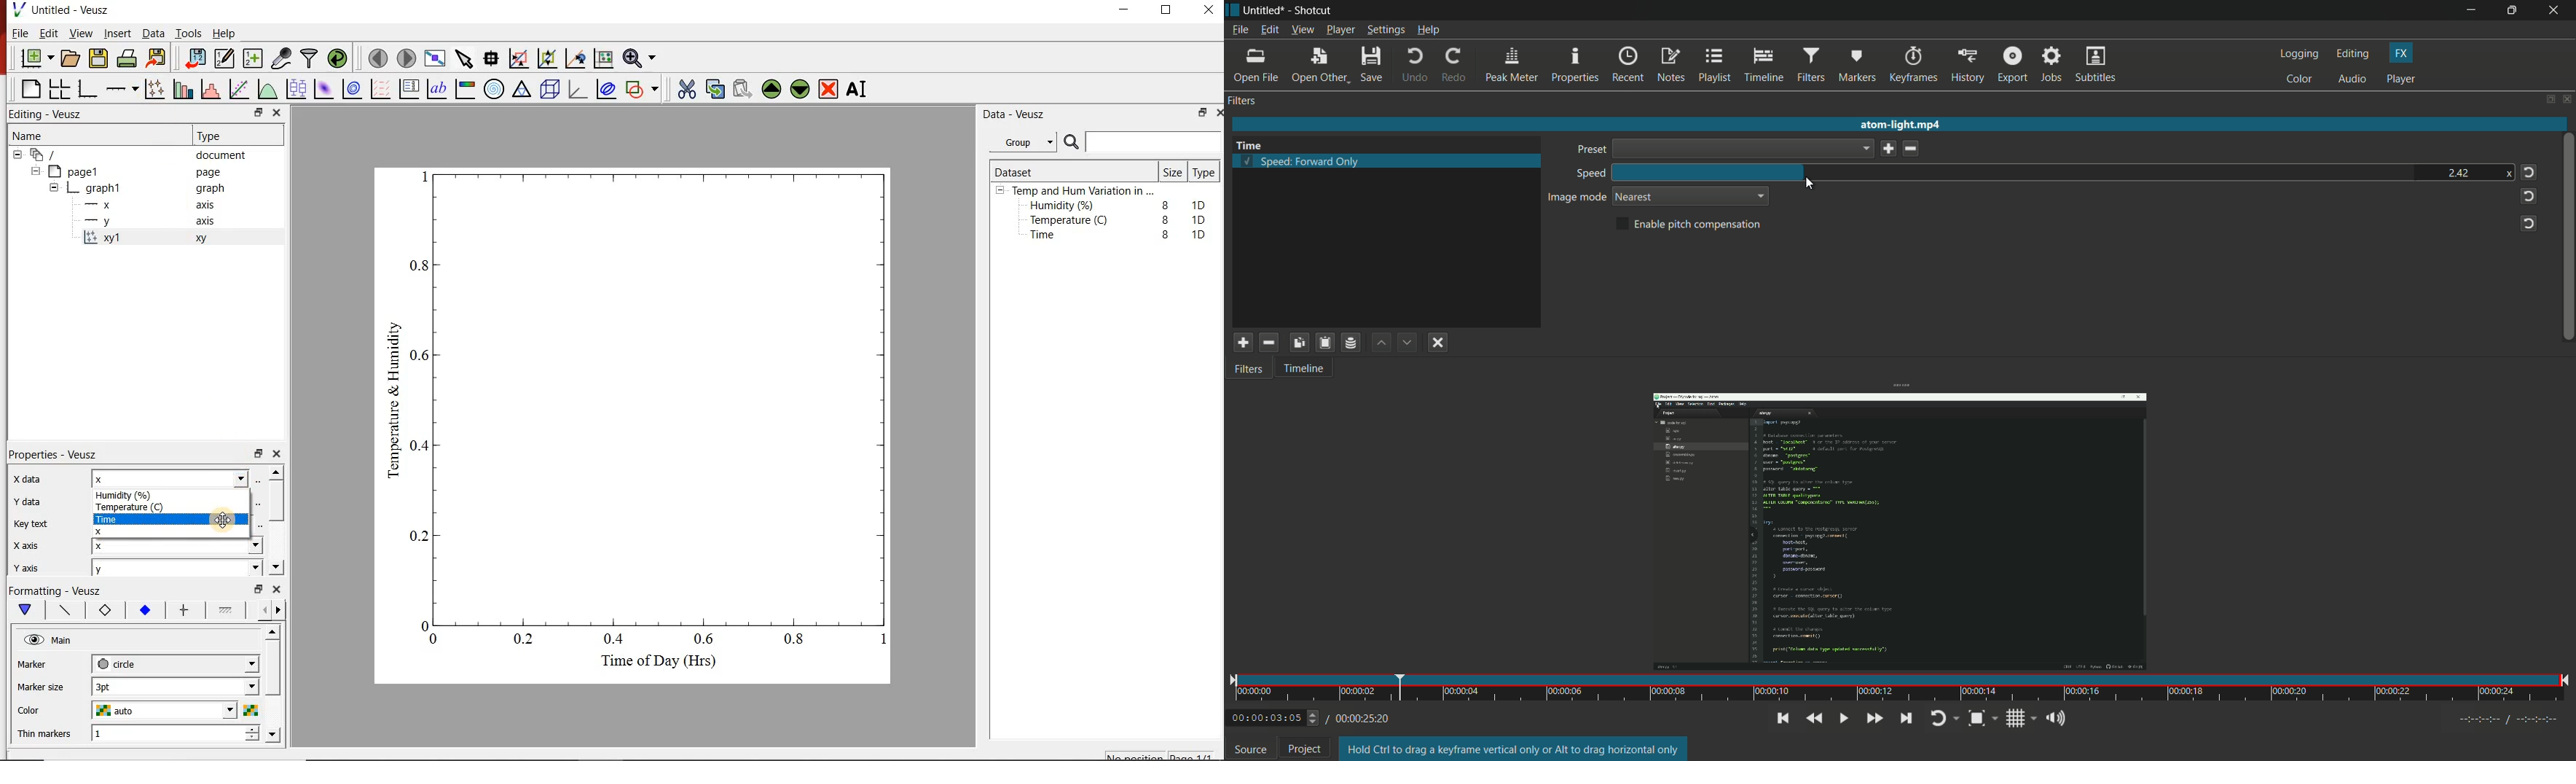 This screenshot has height=784, width=2576. Describe the element at coordinates (1268, 342) in the screenshot. I see `remove selected filter` at that location.